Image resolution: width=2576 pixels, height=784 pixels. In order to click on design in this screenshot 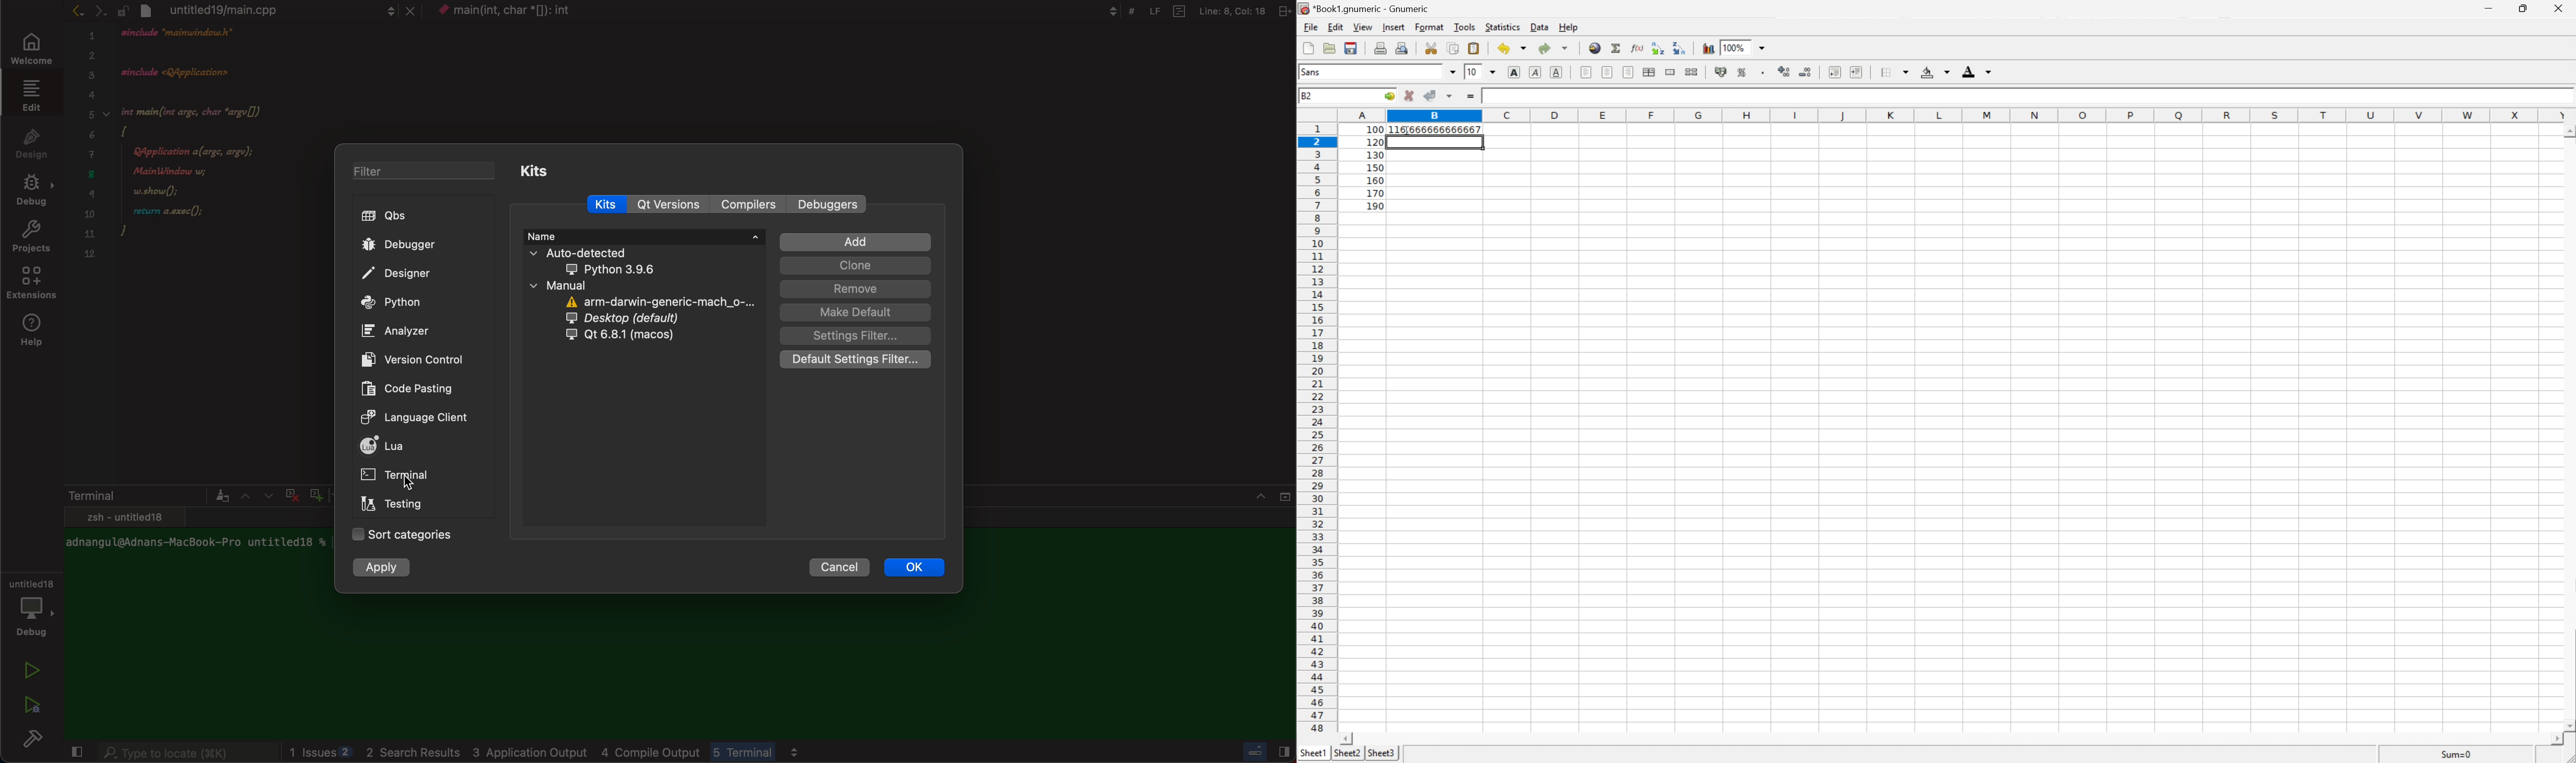, I will do `click(32, 142)`.